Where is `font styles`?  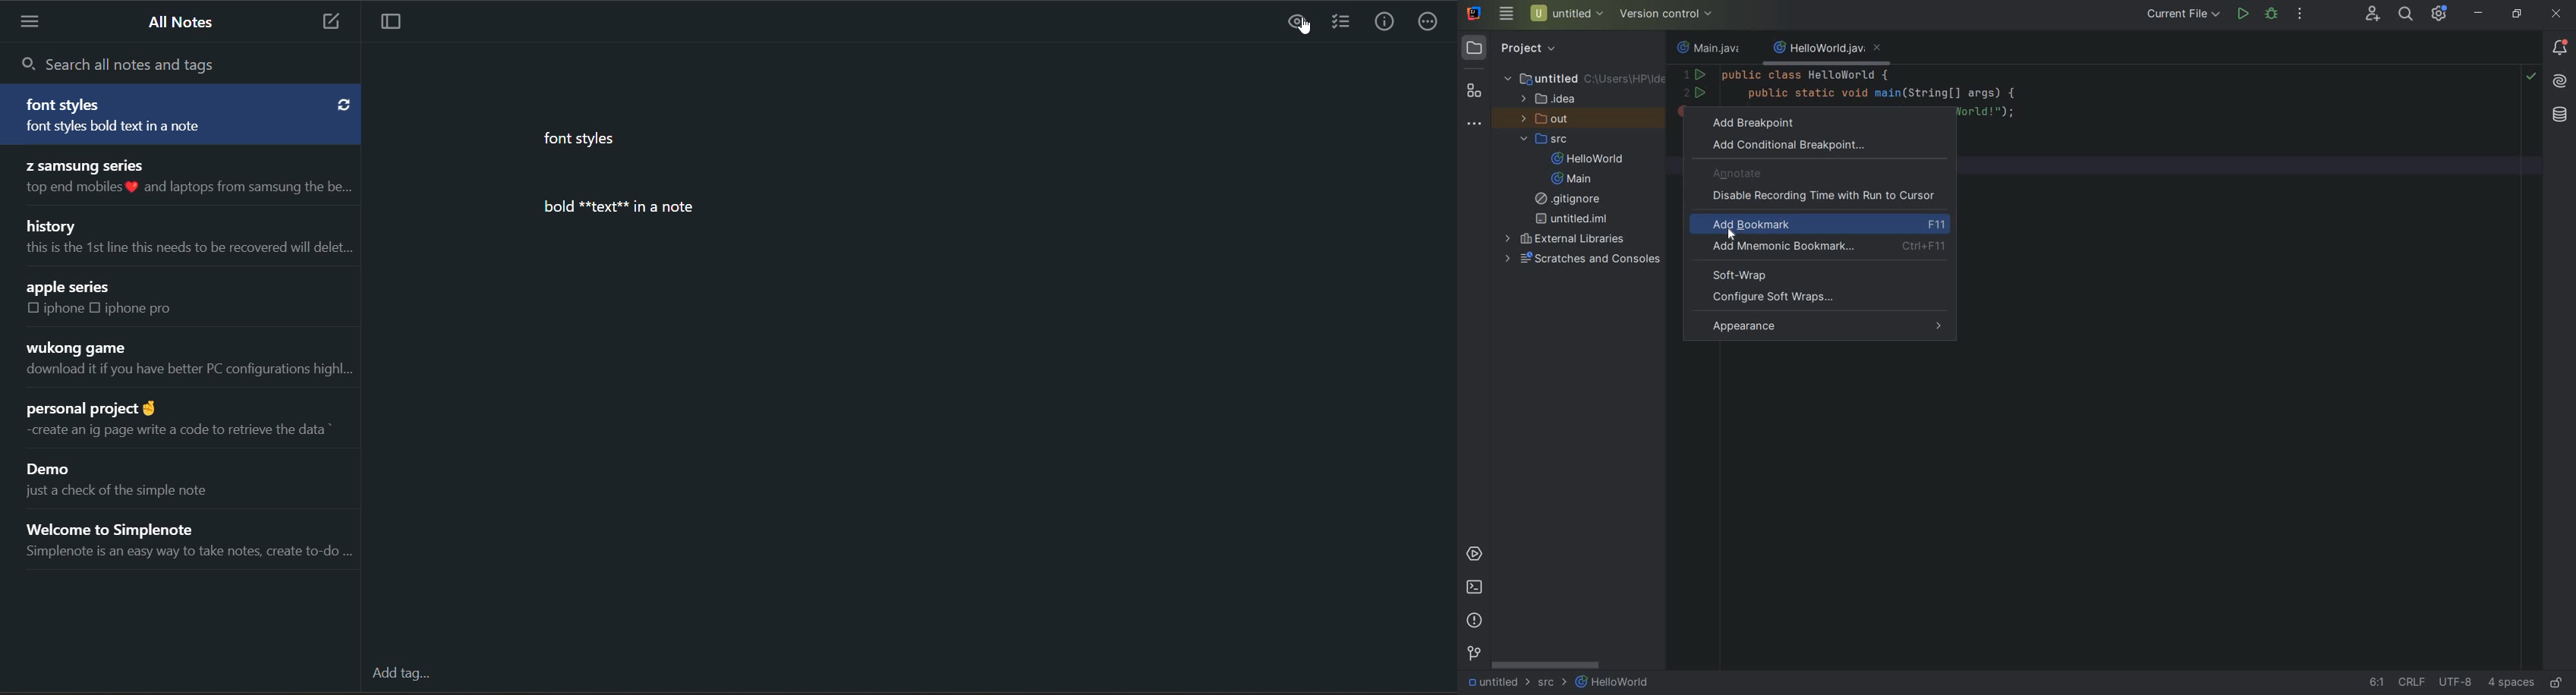
font styles is located at coordinates (67, 105).